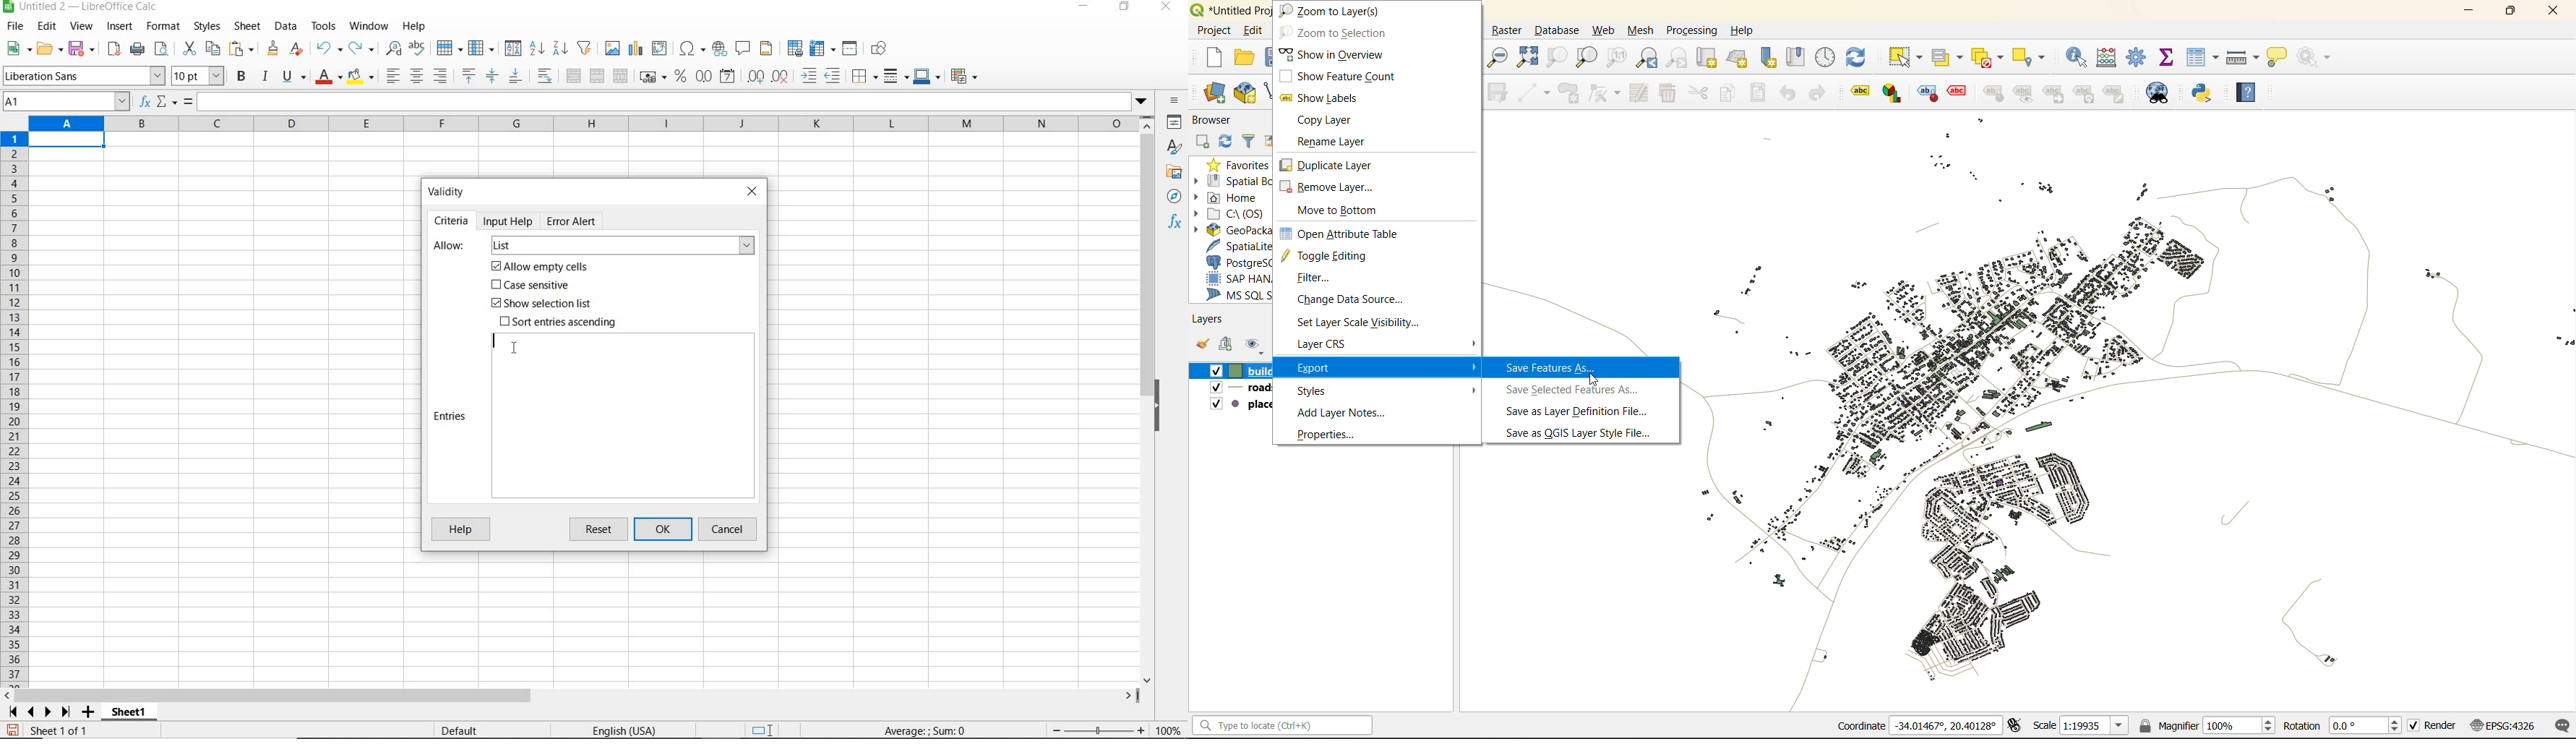 The height and width of the screenshot is (756, 2576). Describe the element at coordinates (1159, 408) in the screenshot. I see `hide` at that location.